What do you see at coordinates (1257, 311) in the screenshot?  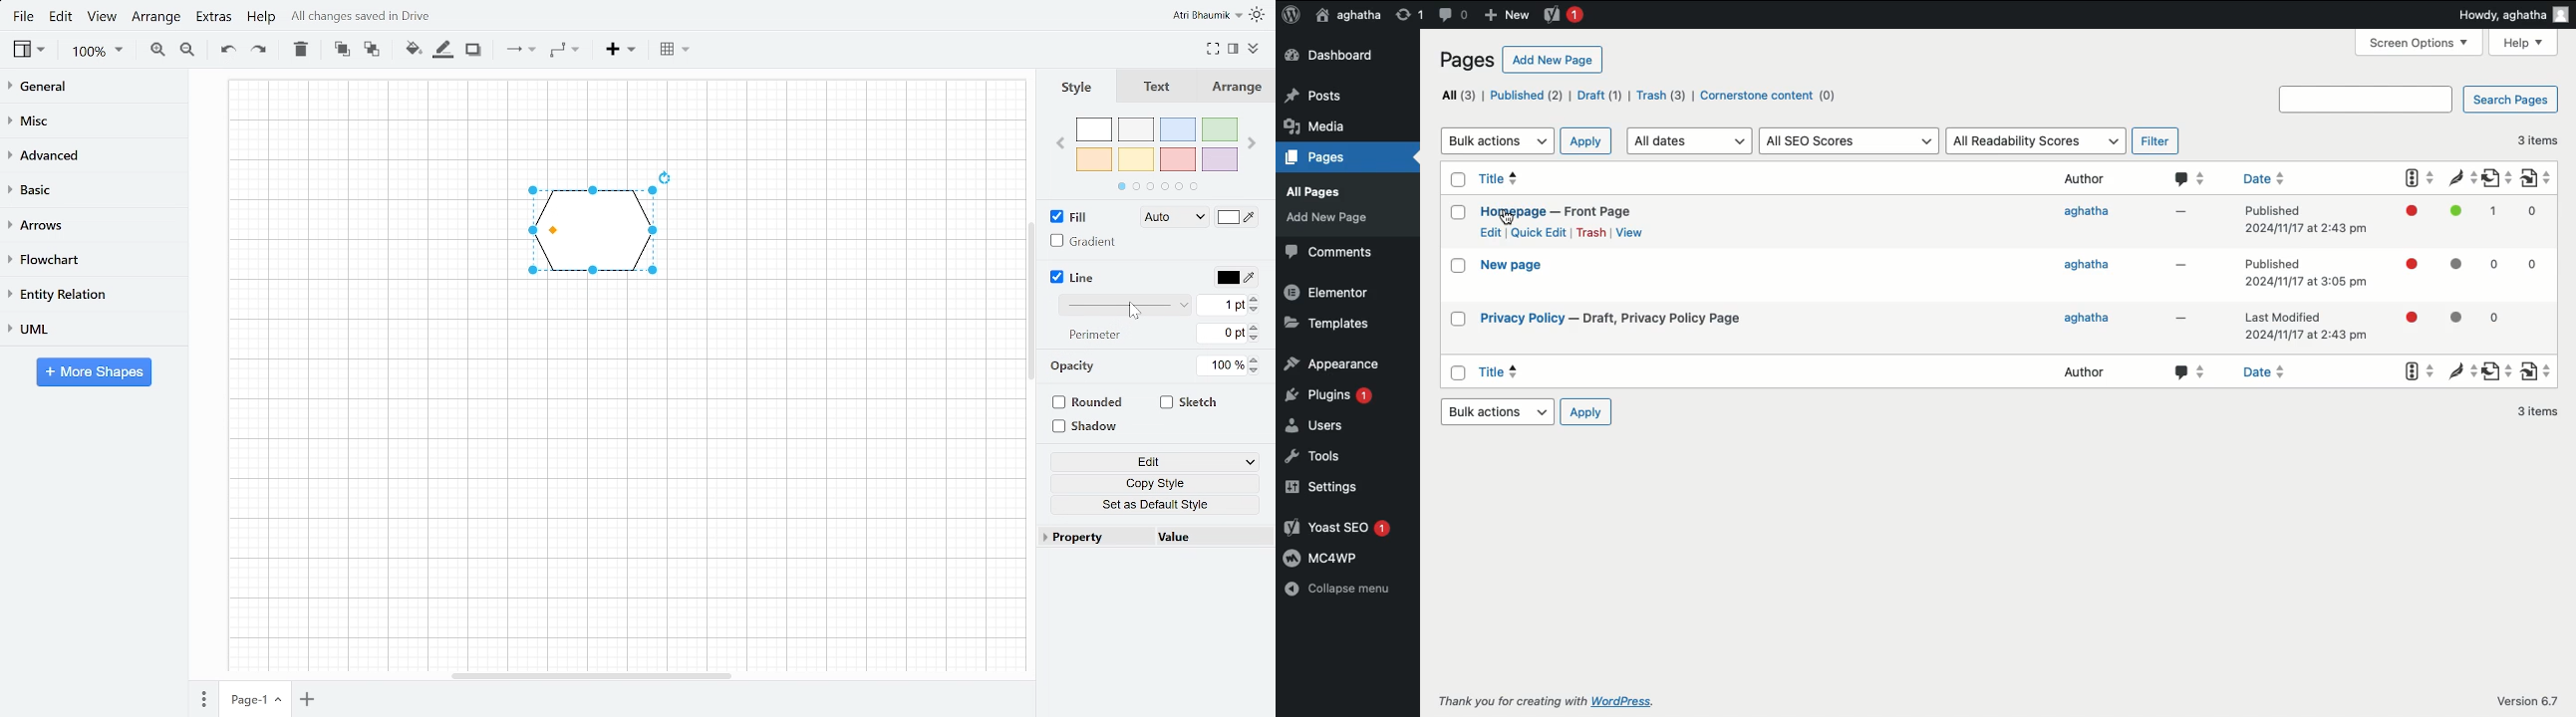 I see `Decrease line width` at bounding box center [1257, 311].